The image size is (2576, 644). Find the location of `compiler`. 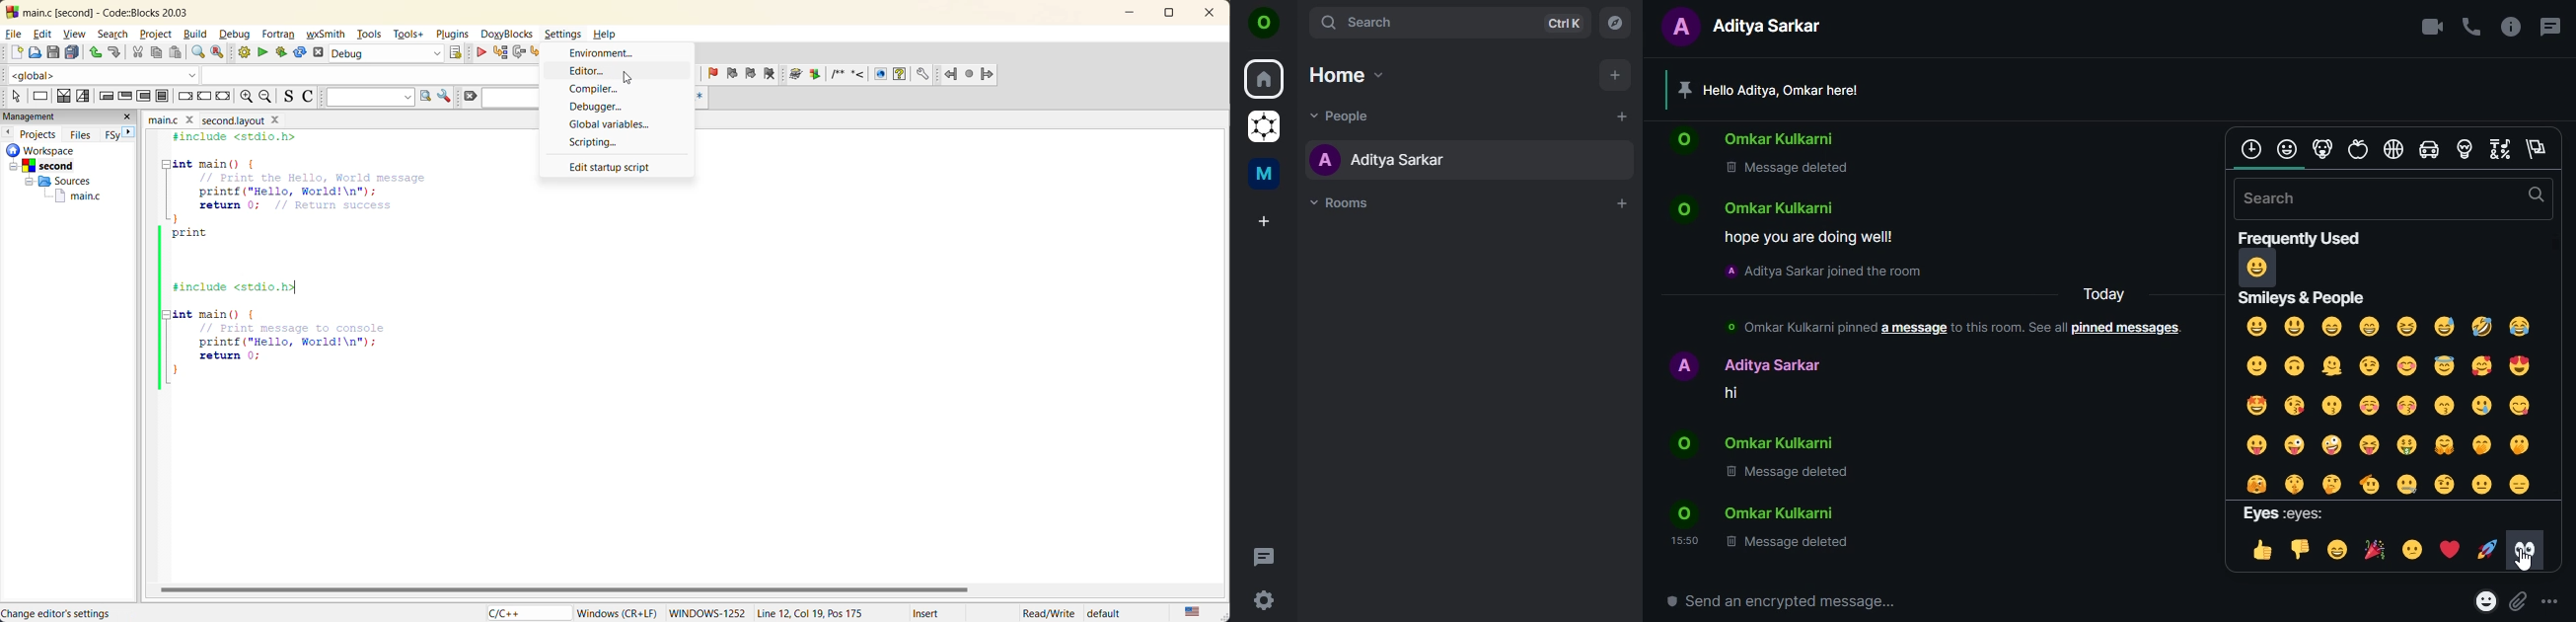

compiler is located at coordinates (597, 89).